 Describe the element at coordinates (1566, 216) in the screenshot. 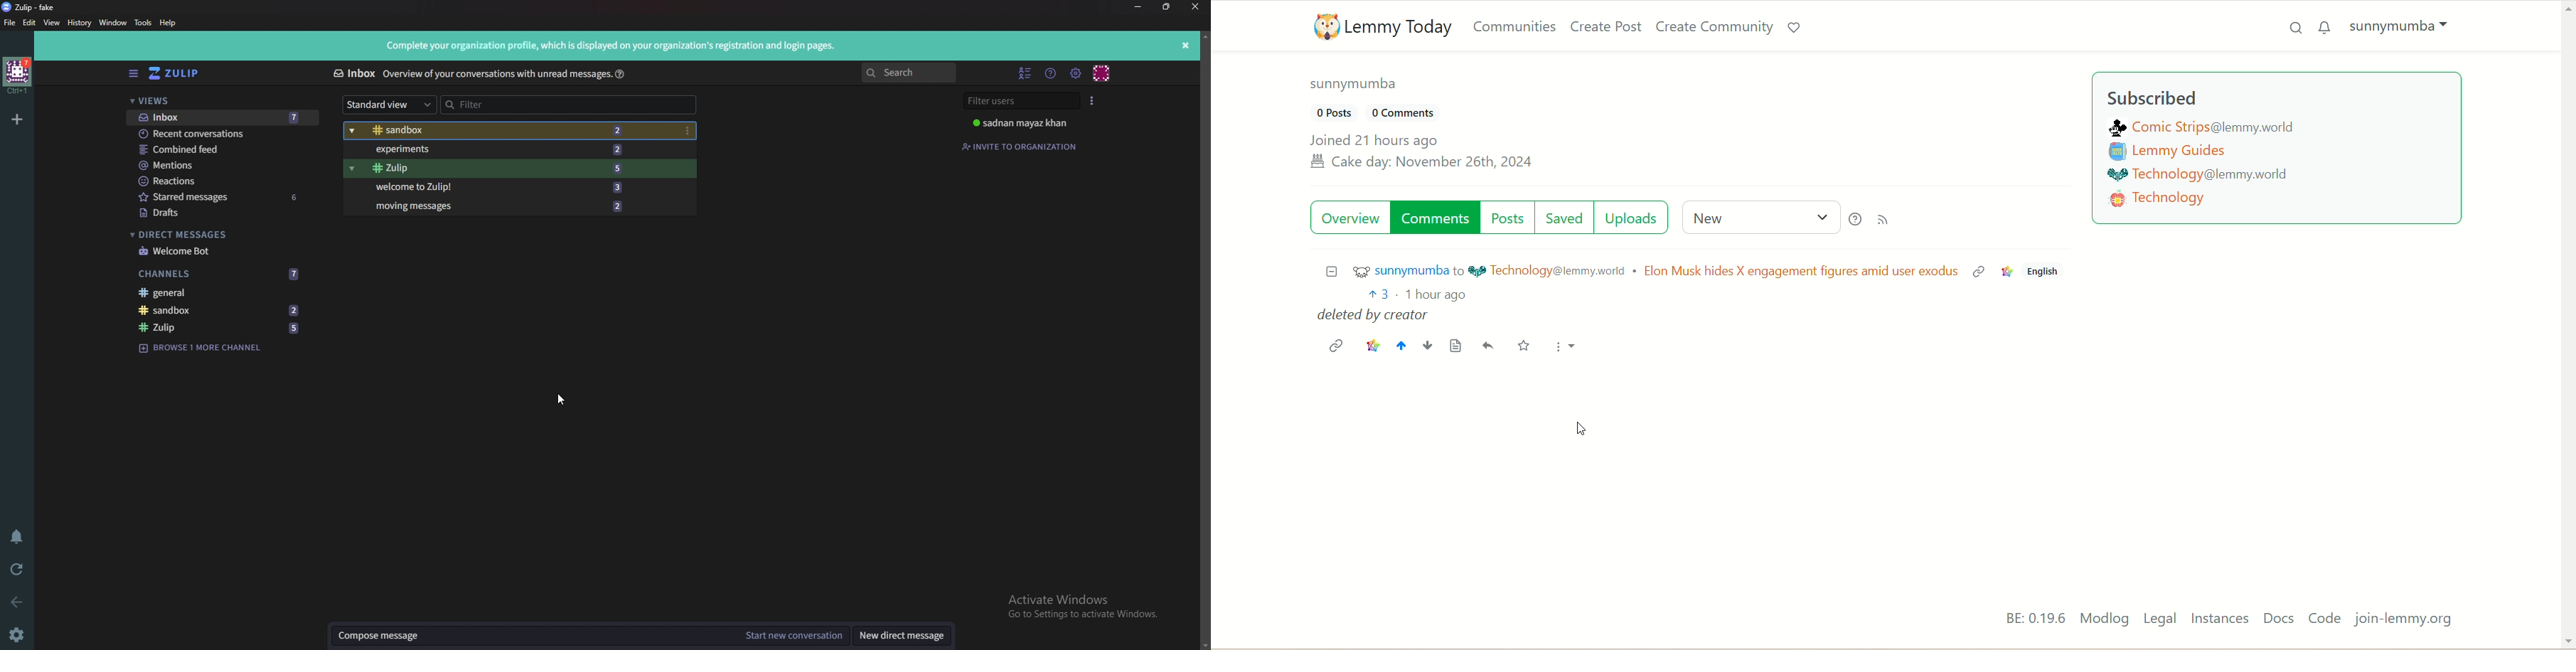

I see `saved` at that location.